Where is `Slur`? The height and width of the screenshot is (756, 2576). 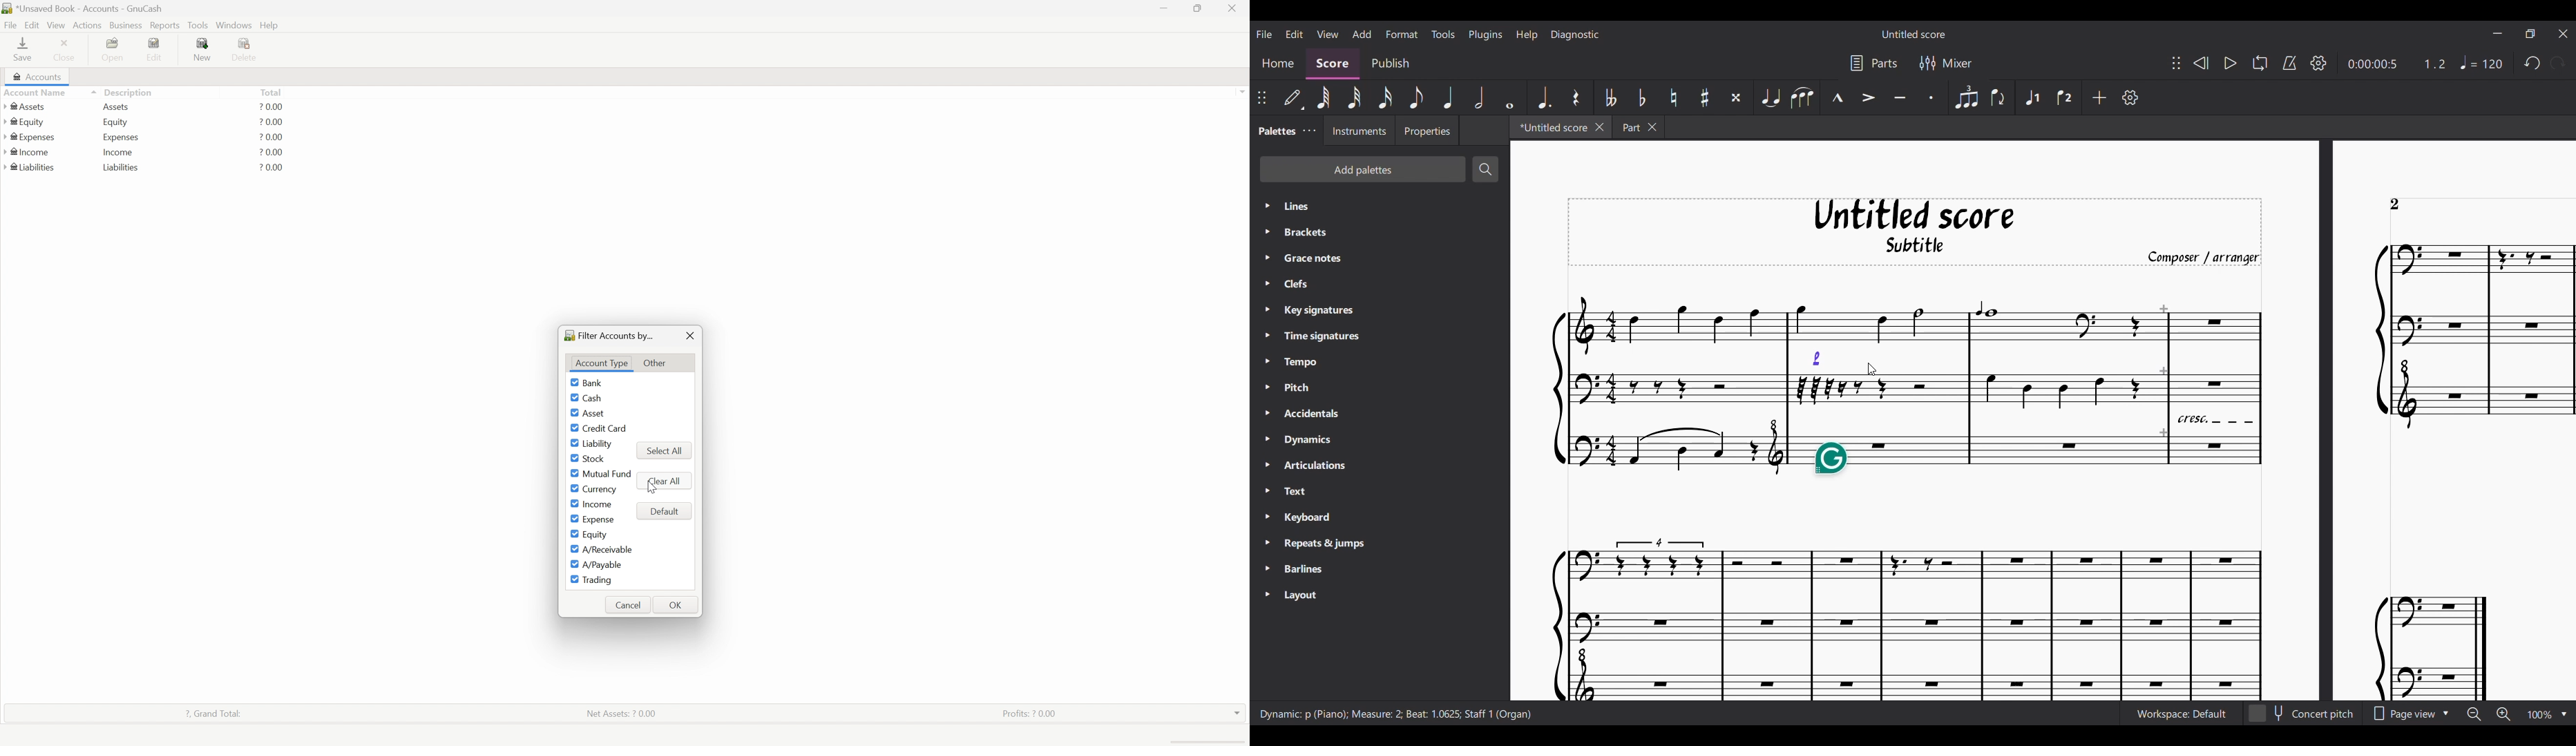
Slur is located at coordinates (1802, 97).